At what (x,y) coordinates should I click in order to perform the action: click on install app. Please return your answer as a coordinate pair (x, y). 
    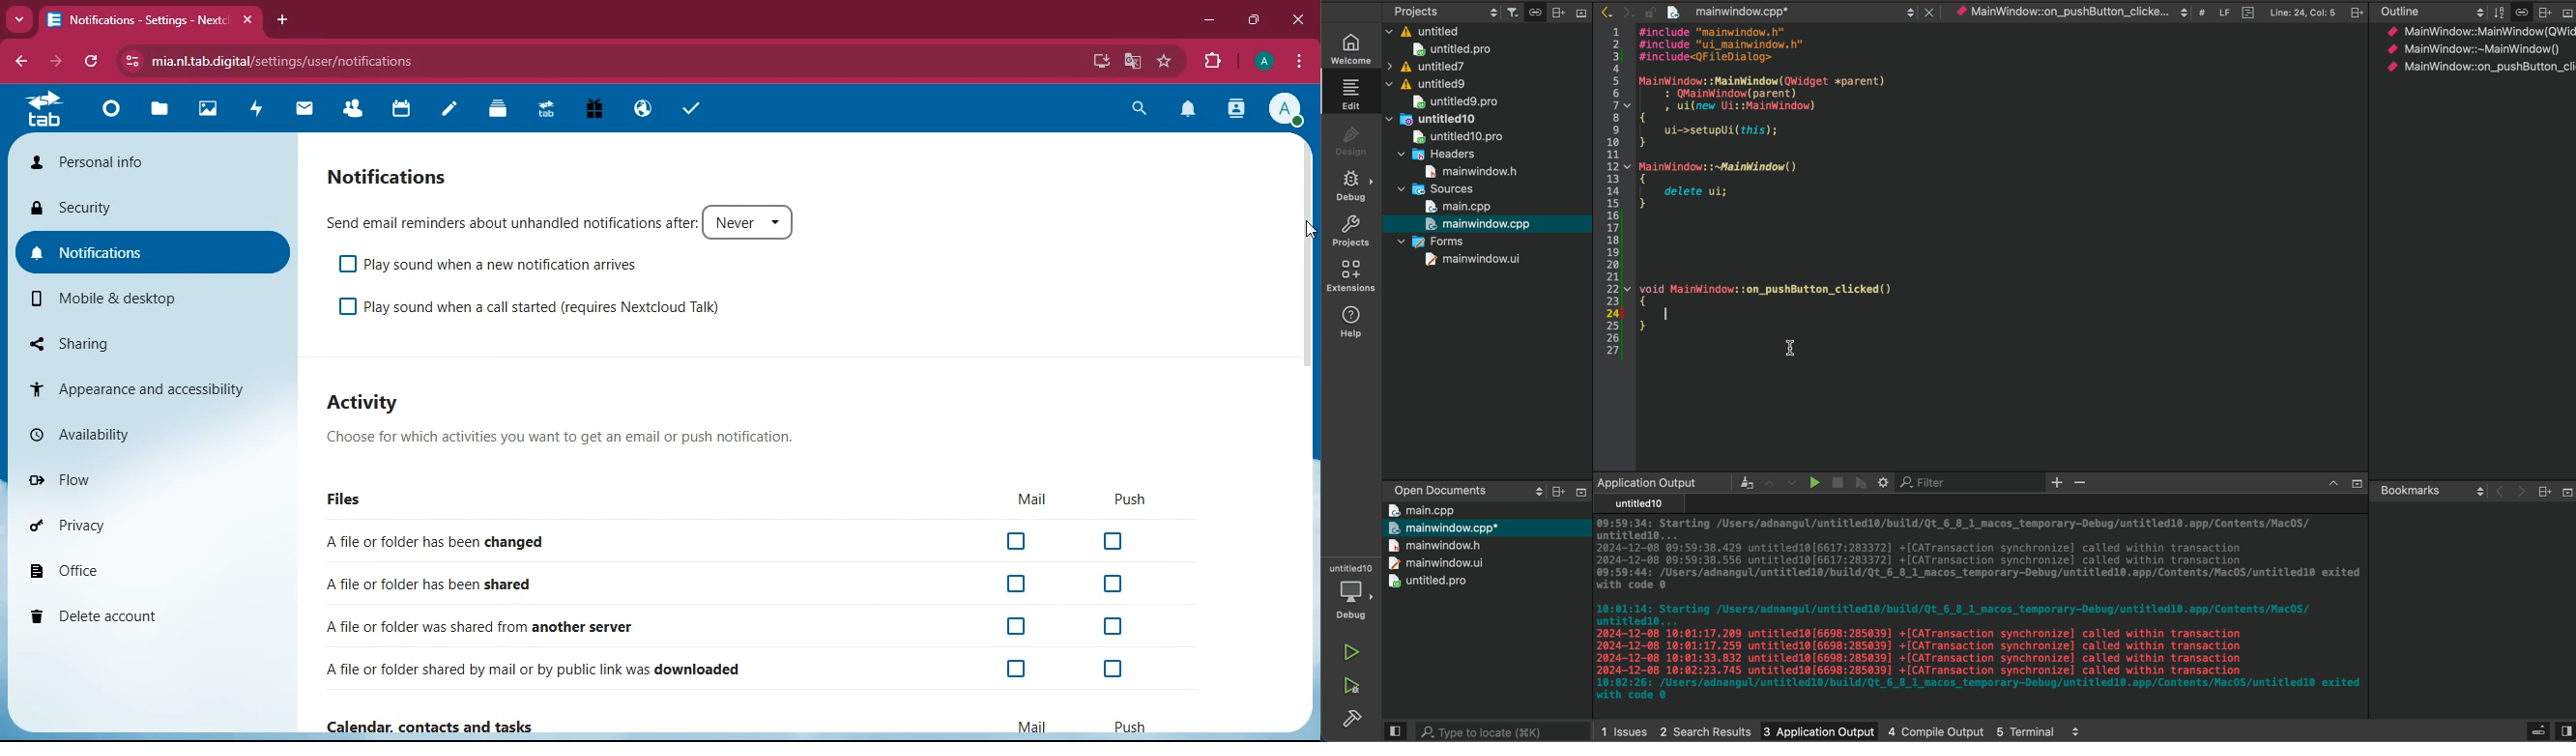
    Looking at the image, I should click on (1101, 61).